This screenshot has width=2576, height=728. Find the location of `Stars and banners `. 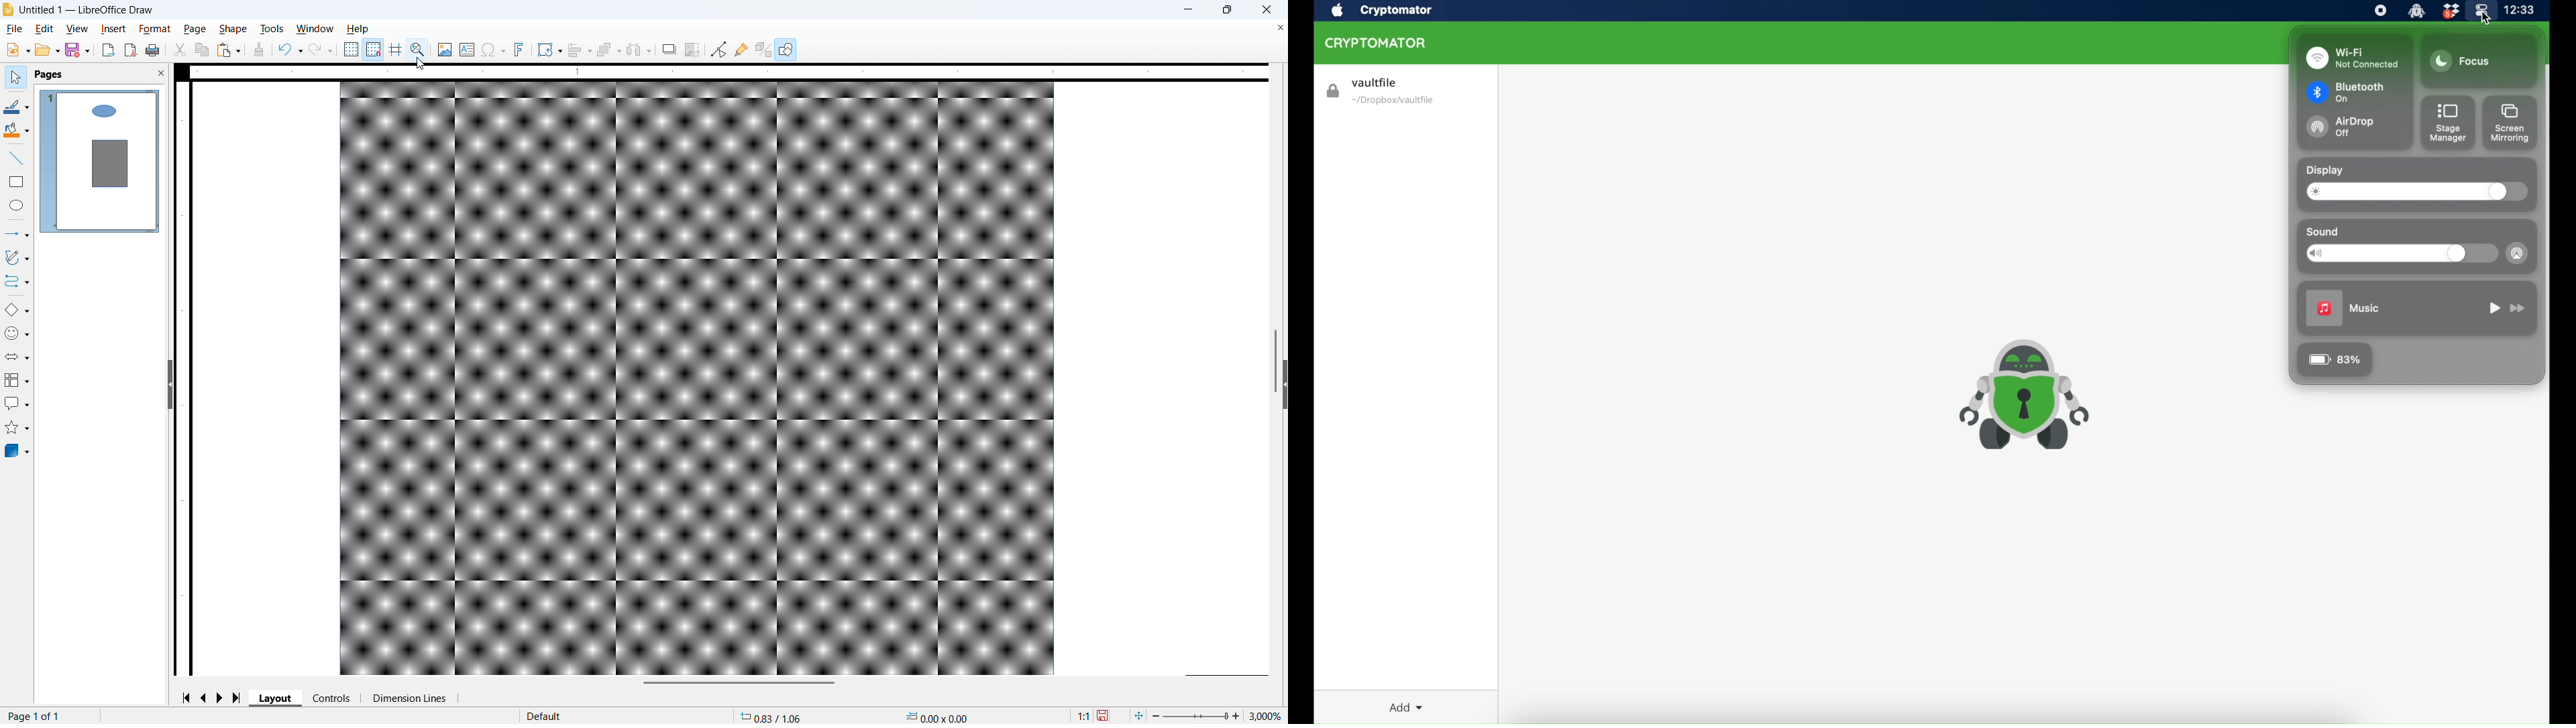

Stars and banners  is located at coordinates (17, 428).